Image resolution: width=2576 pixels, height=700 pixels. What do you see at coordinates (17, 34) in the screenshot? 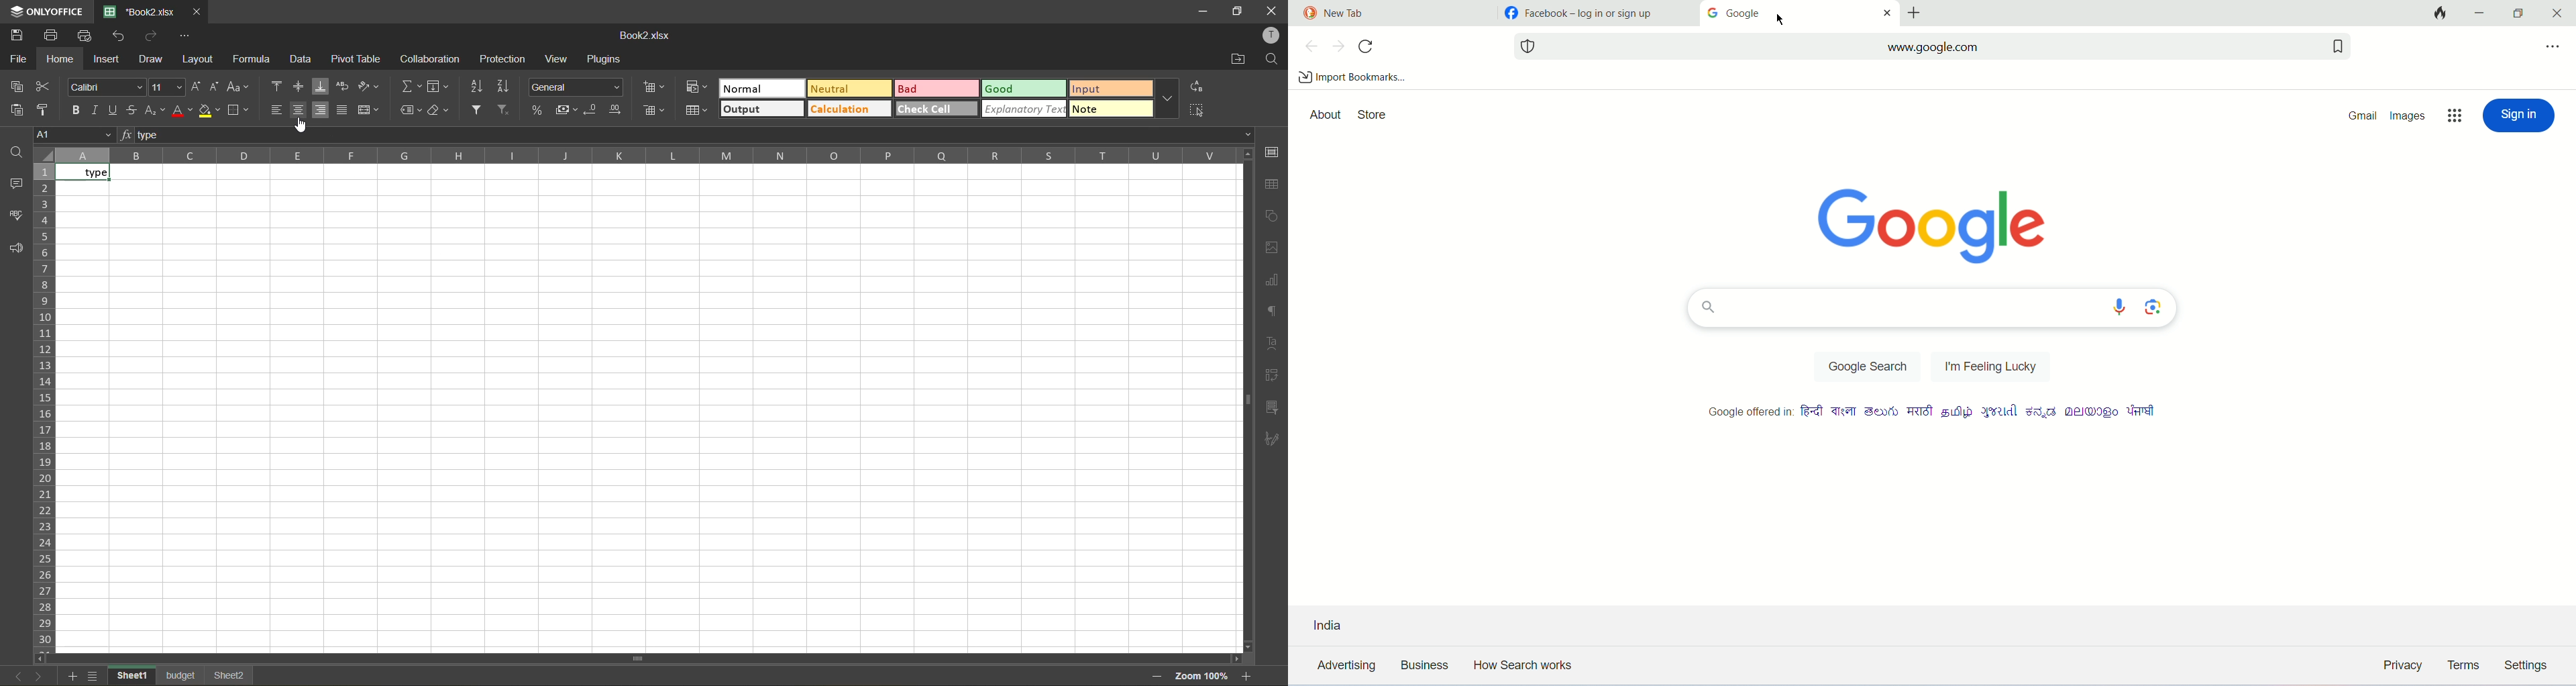
I see `save` at bounding box center [17, 34].